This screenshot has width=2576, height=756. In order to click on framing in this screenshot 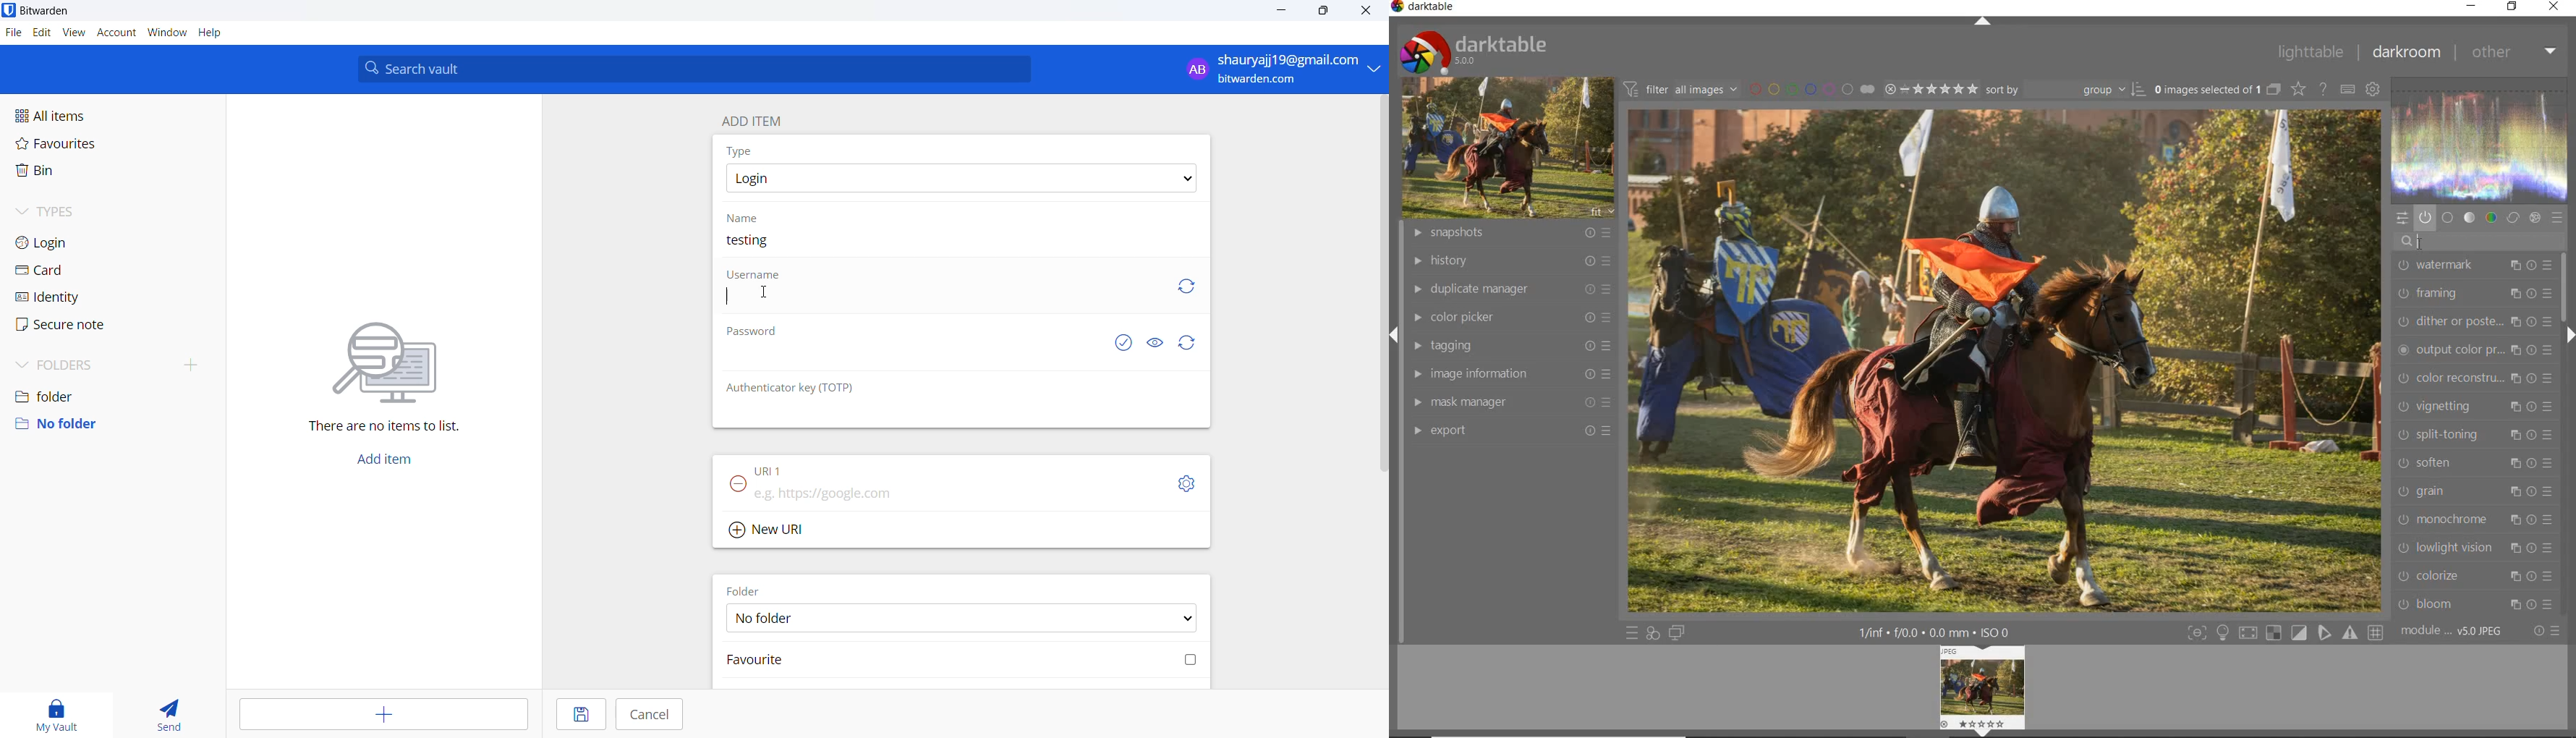, I will do `click(2471, 295)`.